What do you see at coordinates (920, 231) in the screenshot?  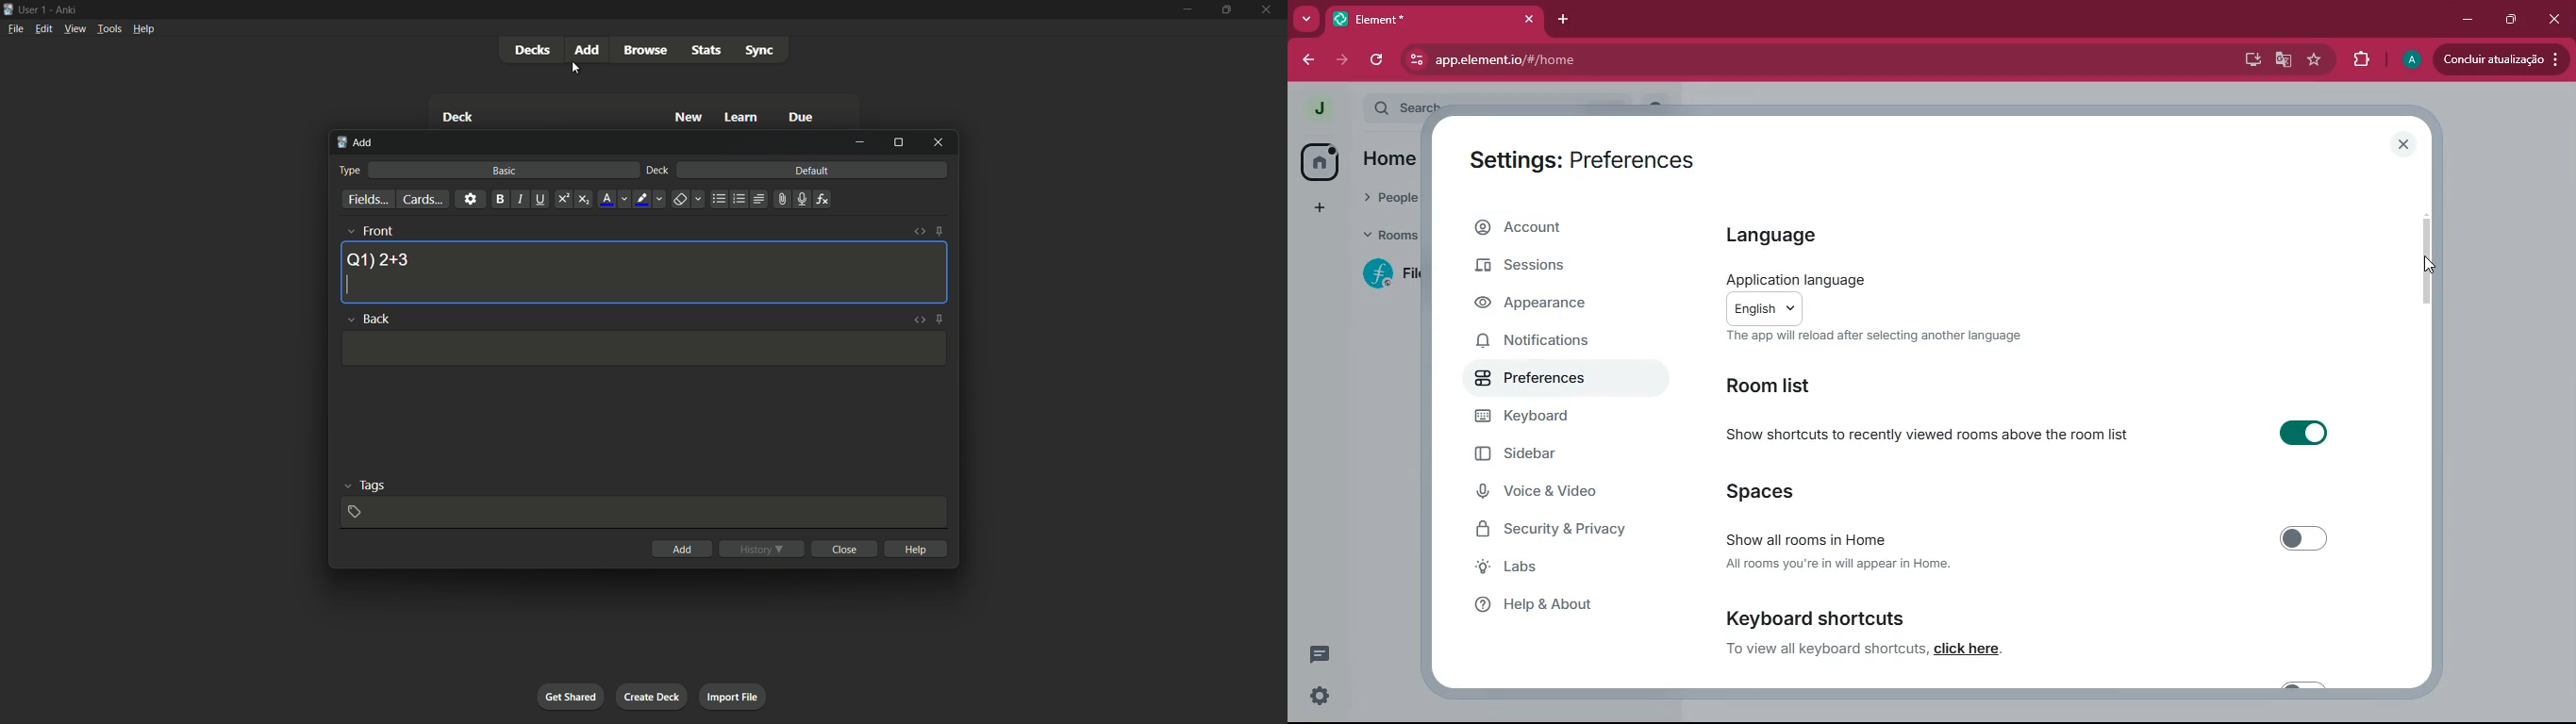 I see `toggle html editor` at bounding box center [920, 231].